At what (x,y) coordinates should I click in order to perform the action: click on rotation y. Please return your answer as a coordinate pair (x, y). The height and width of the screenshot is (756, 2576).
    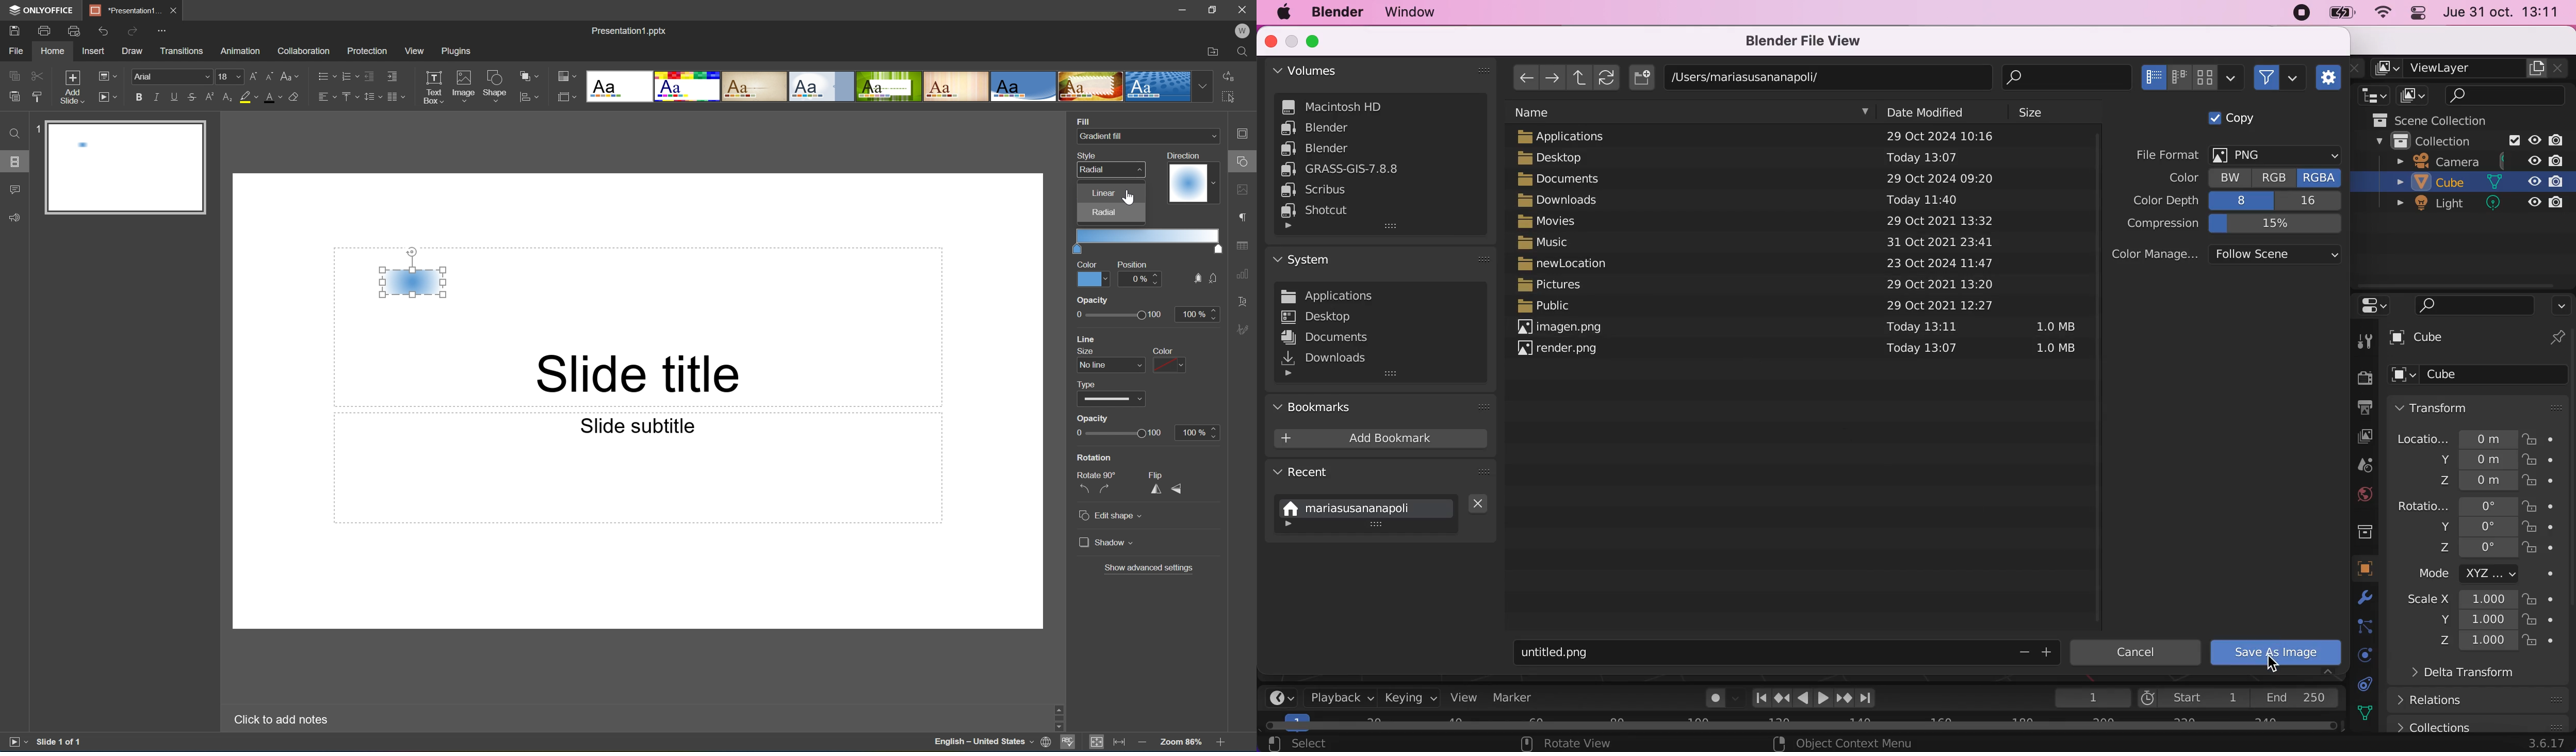
    Looking at the image, I should click on (2467, 528).